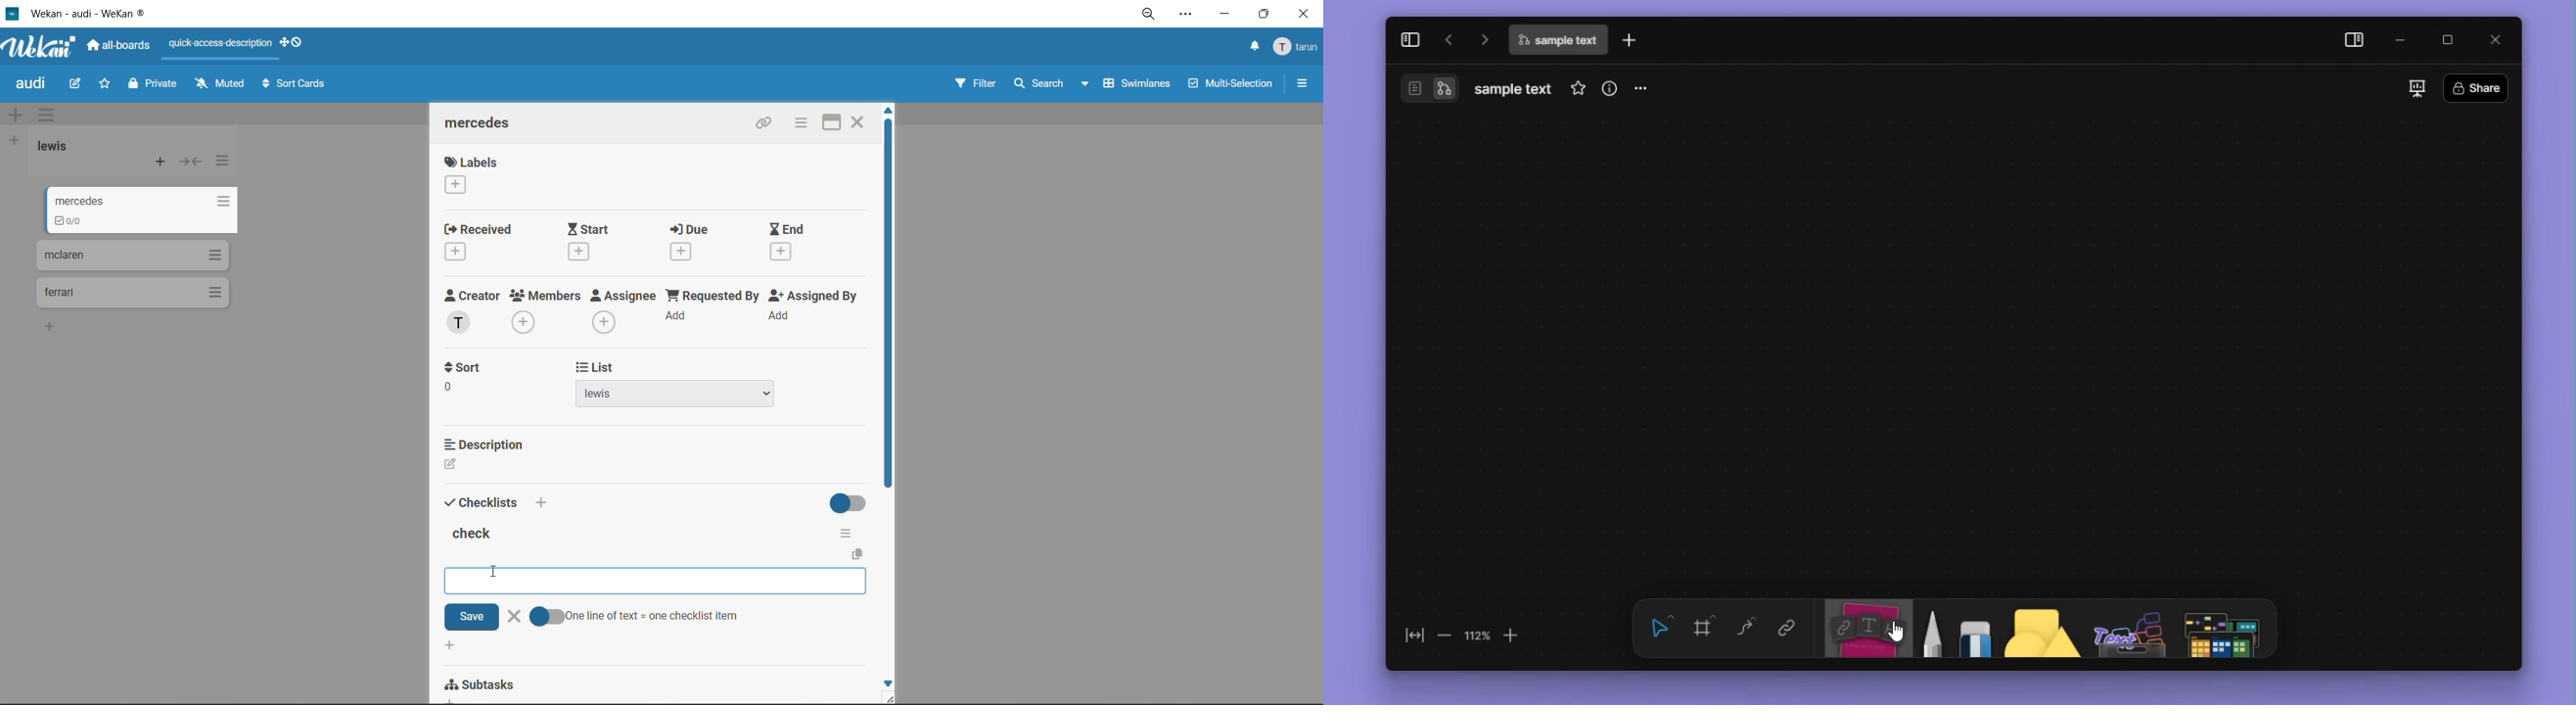 This screenshot has width=2576, height=728. I want to click on add list, so click(15, 141).